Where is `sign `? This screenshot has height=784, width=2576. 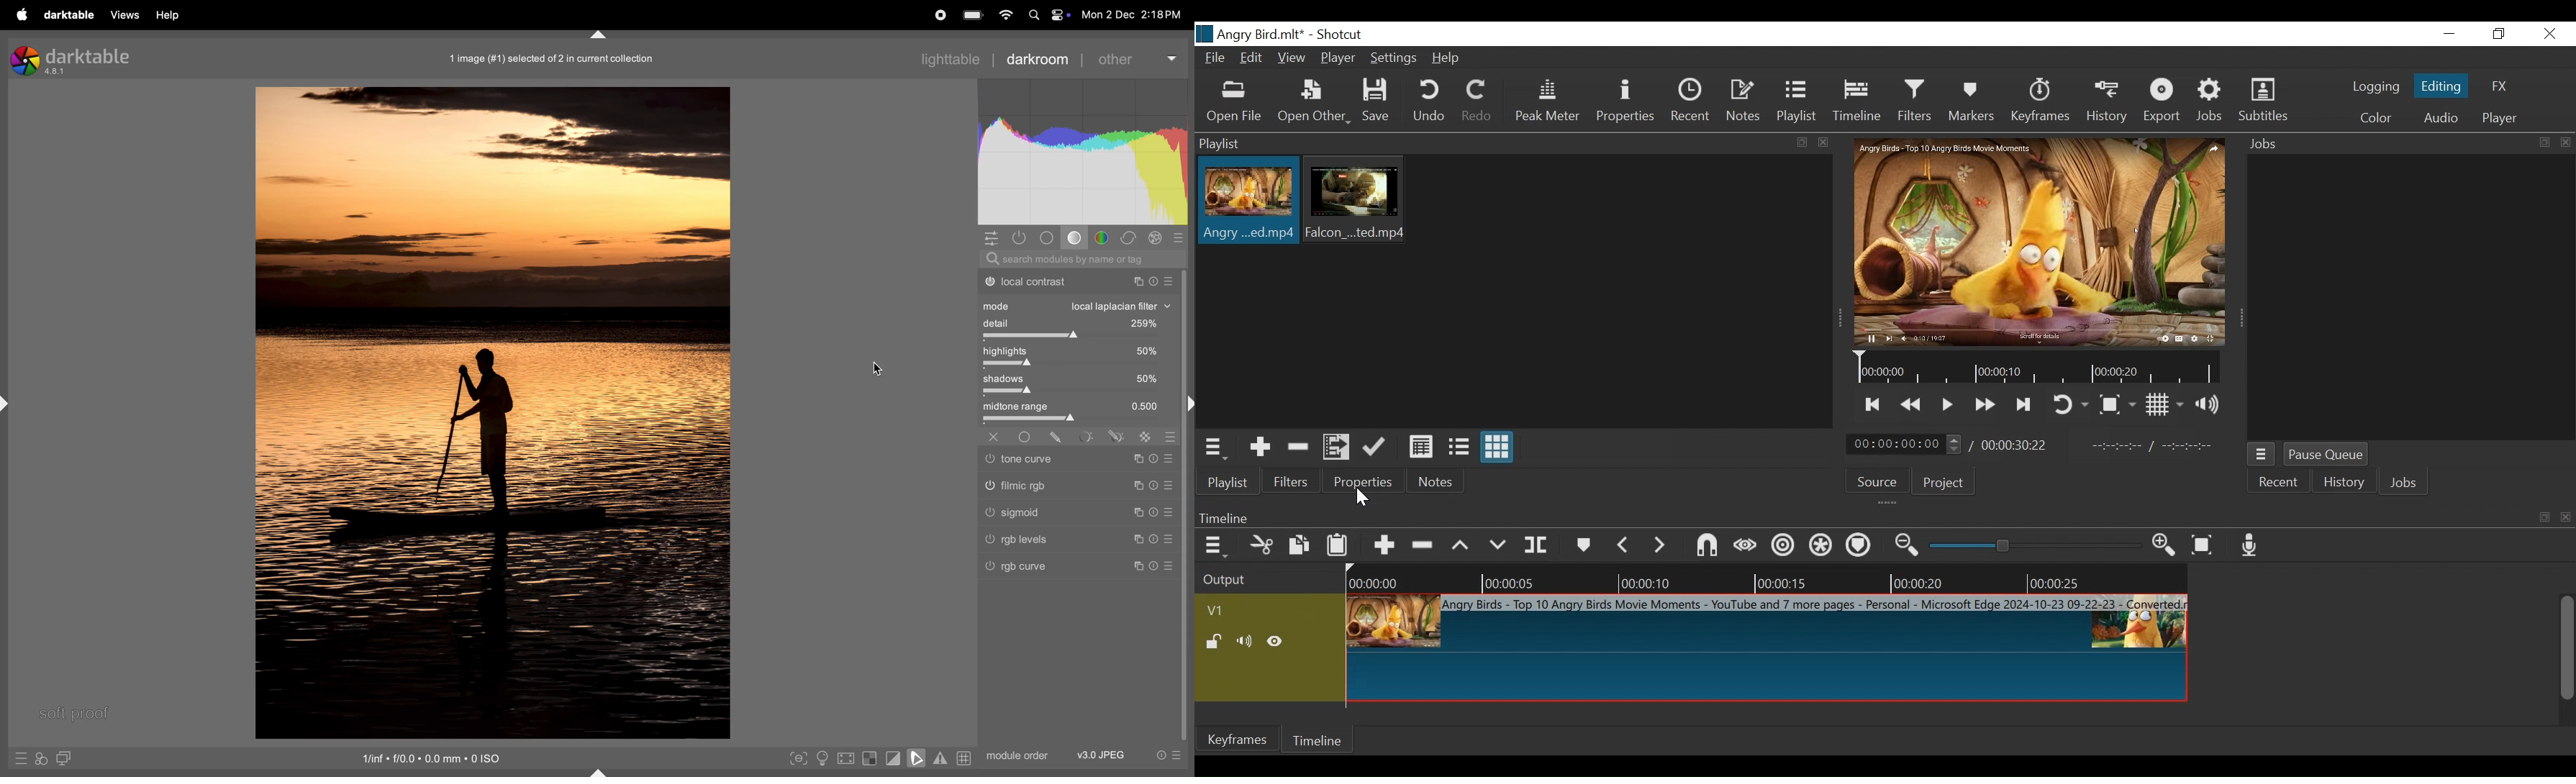 sign  is located at coordinates (1138, 538).